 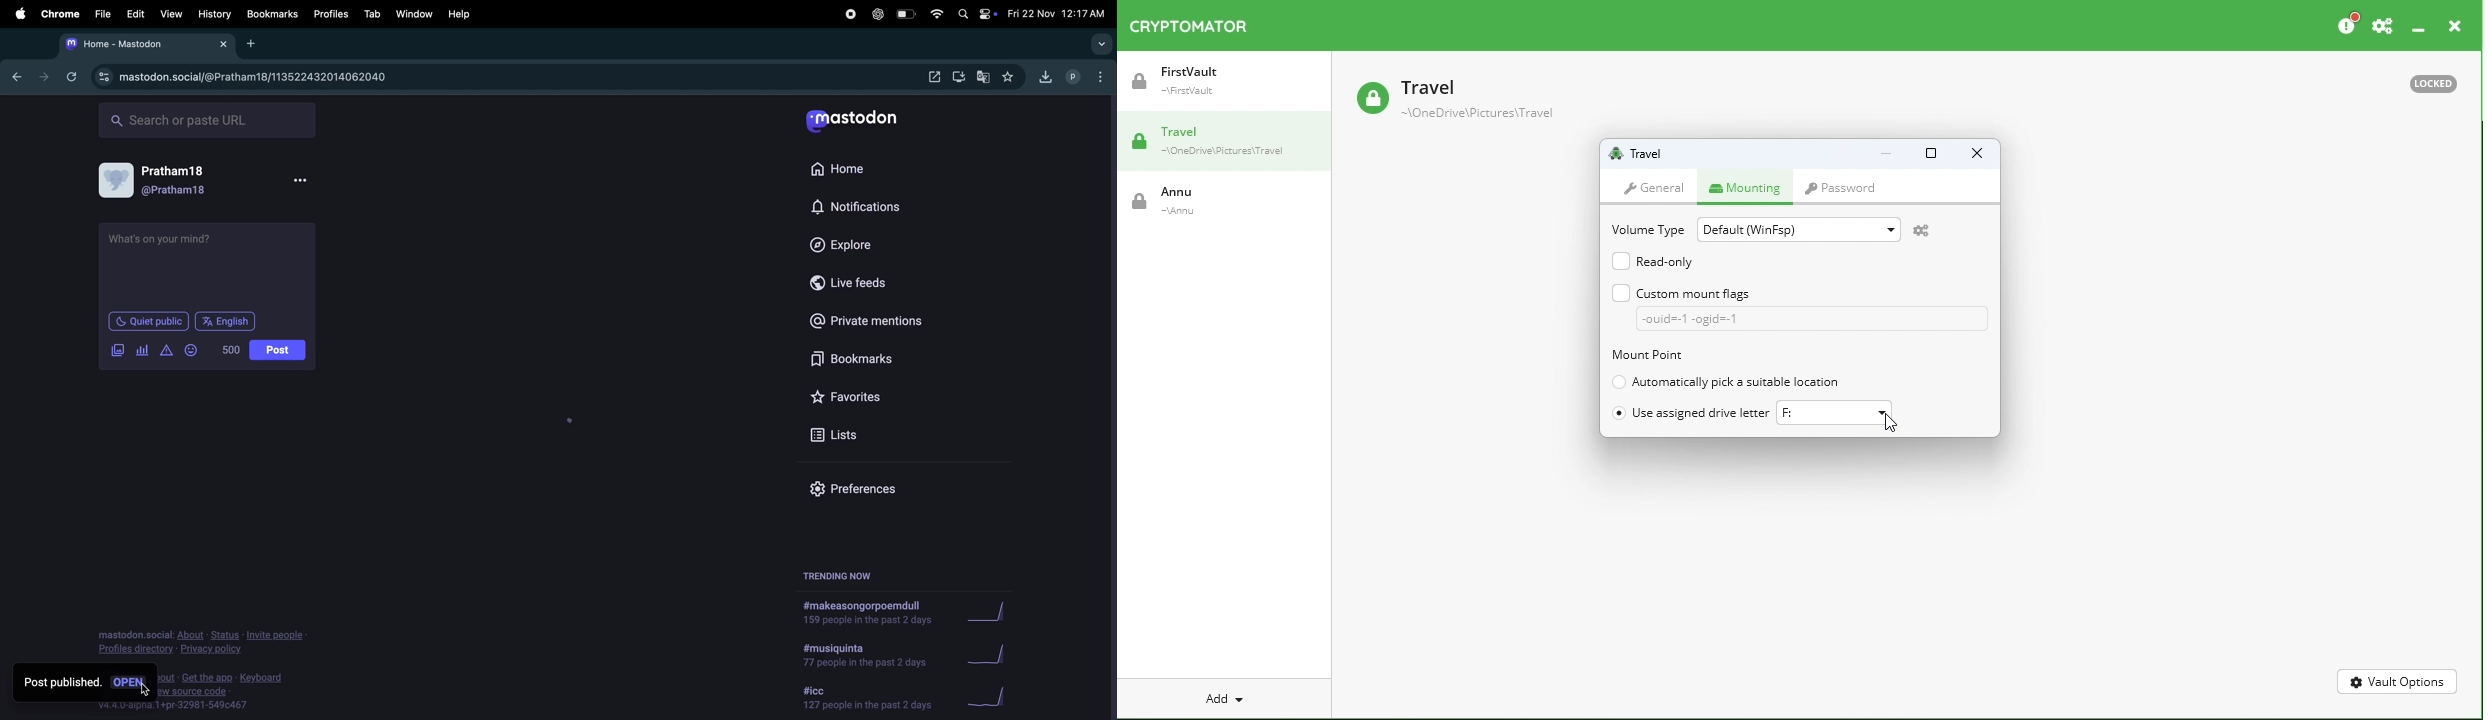 What do you see at coordinates (982, 612) in the screenshot?
I see `graph` at bounding box center [982, 612].